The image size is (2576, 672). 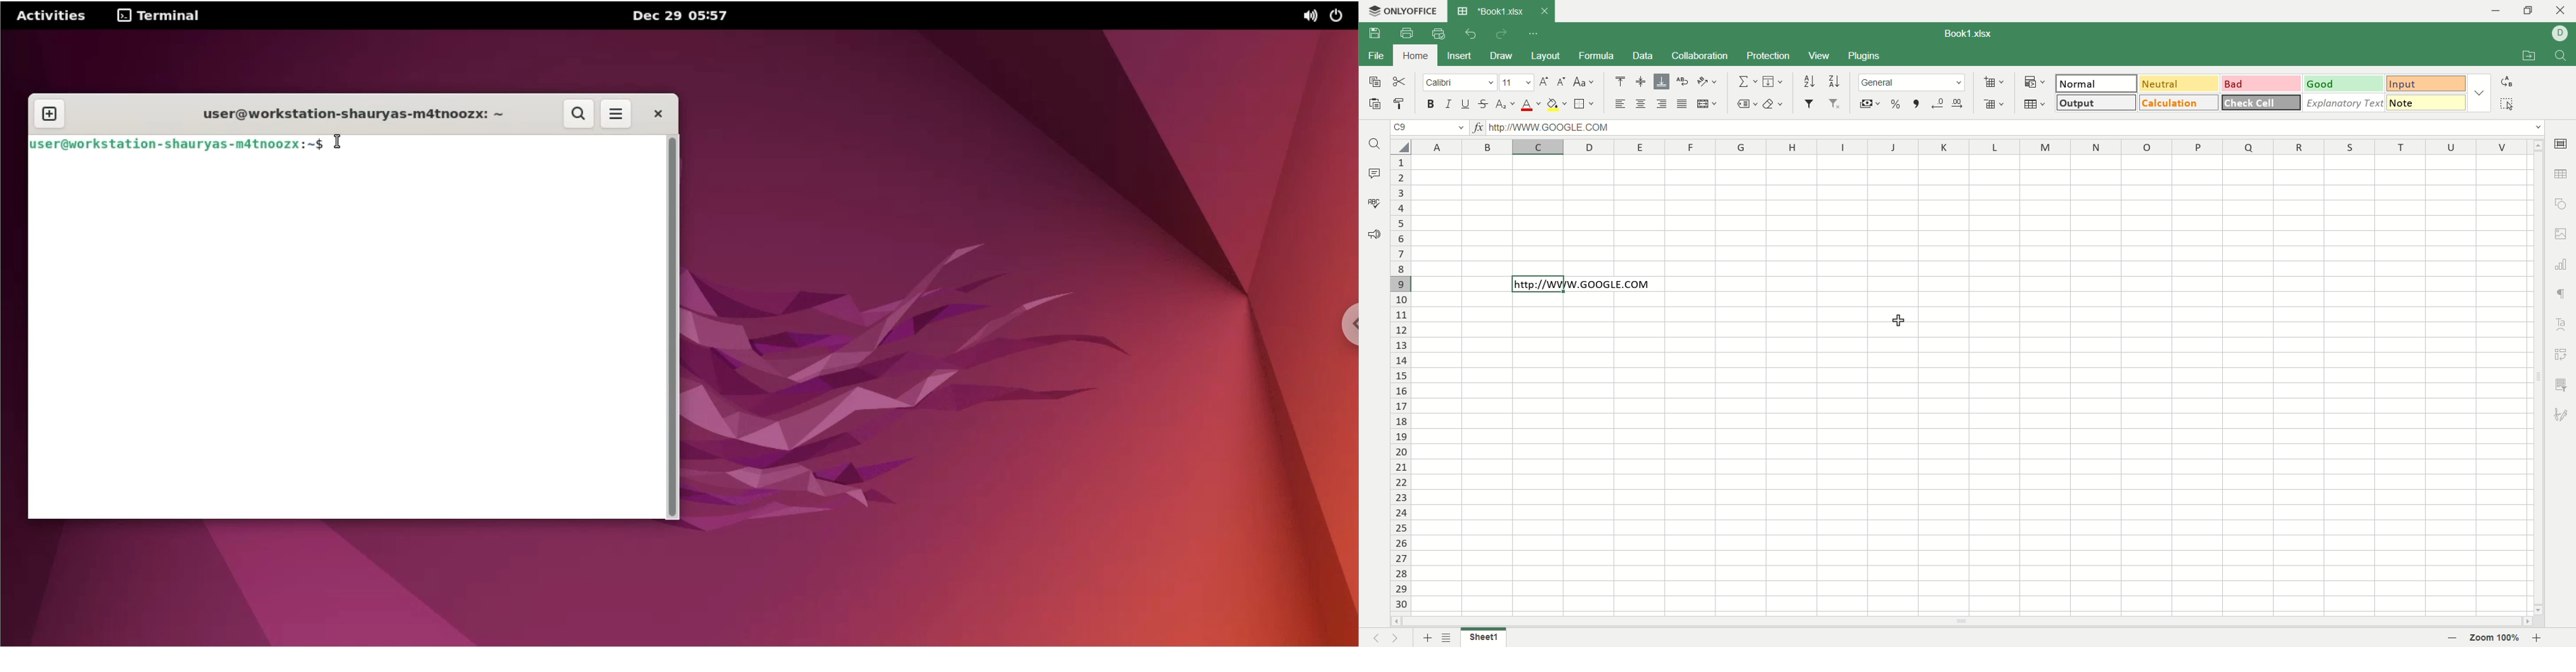 What do you see at coordinates (2177, 83) in the screenshot?
I see `neutral` at bounding box center [2177, 83].